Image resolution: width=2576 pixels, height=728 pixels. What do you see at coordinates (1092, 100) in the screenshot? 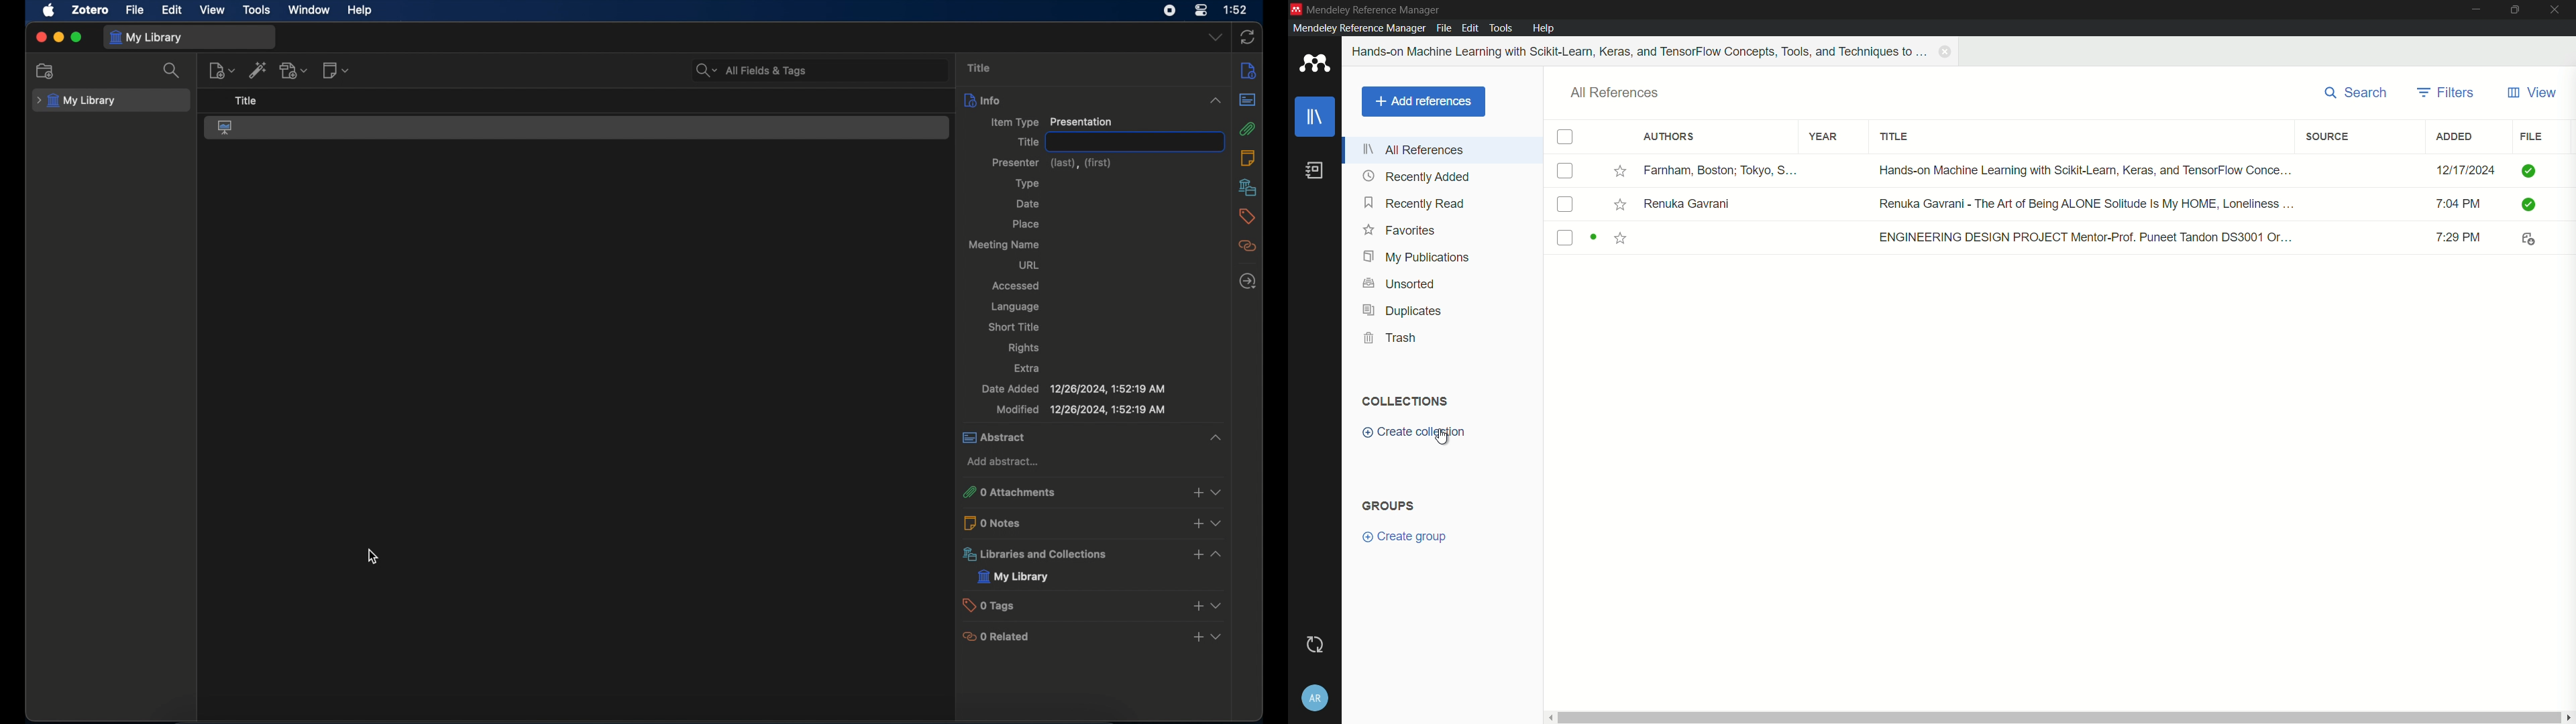
I see `info` at bounding box center [1092, 100].